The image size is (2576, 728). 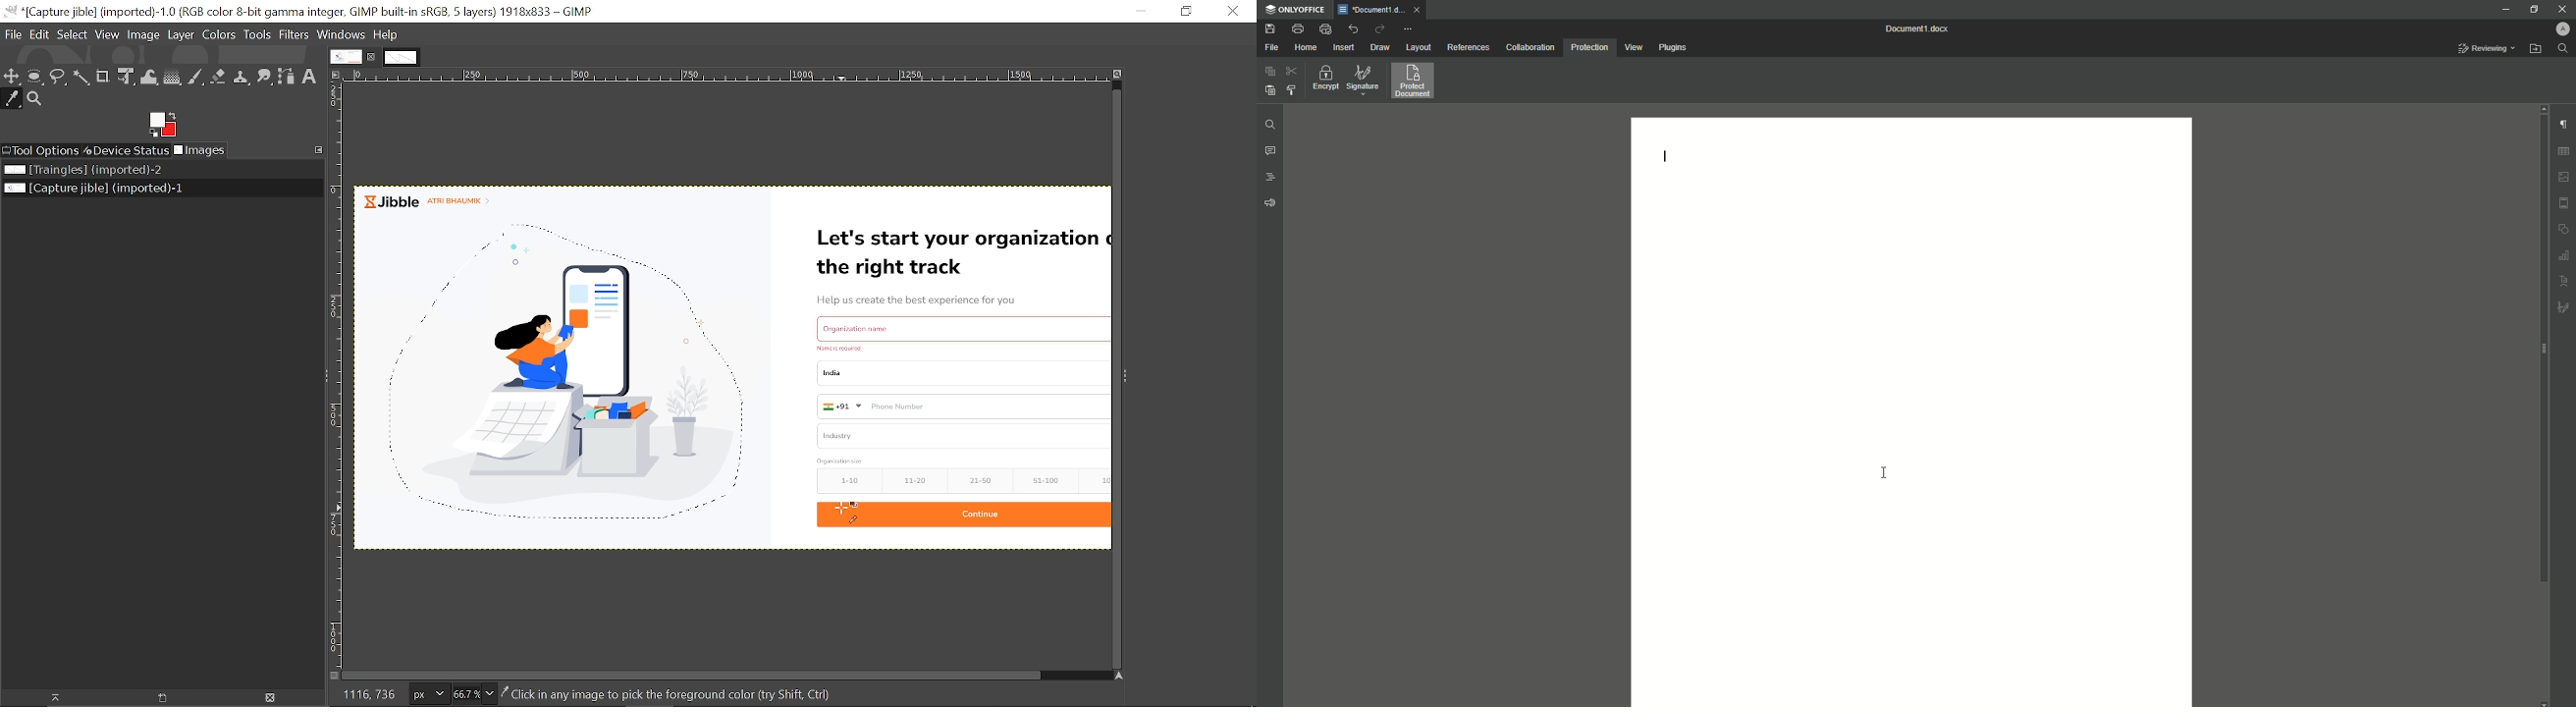 What do you see at coordinates (1296, 29) in the screenshot?
I see `Print` at bounding box center [1296, 29].